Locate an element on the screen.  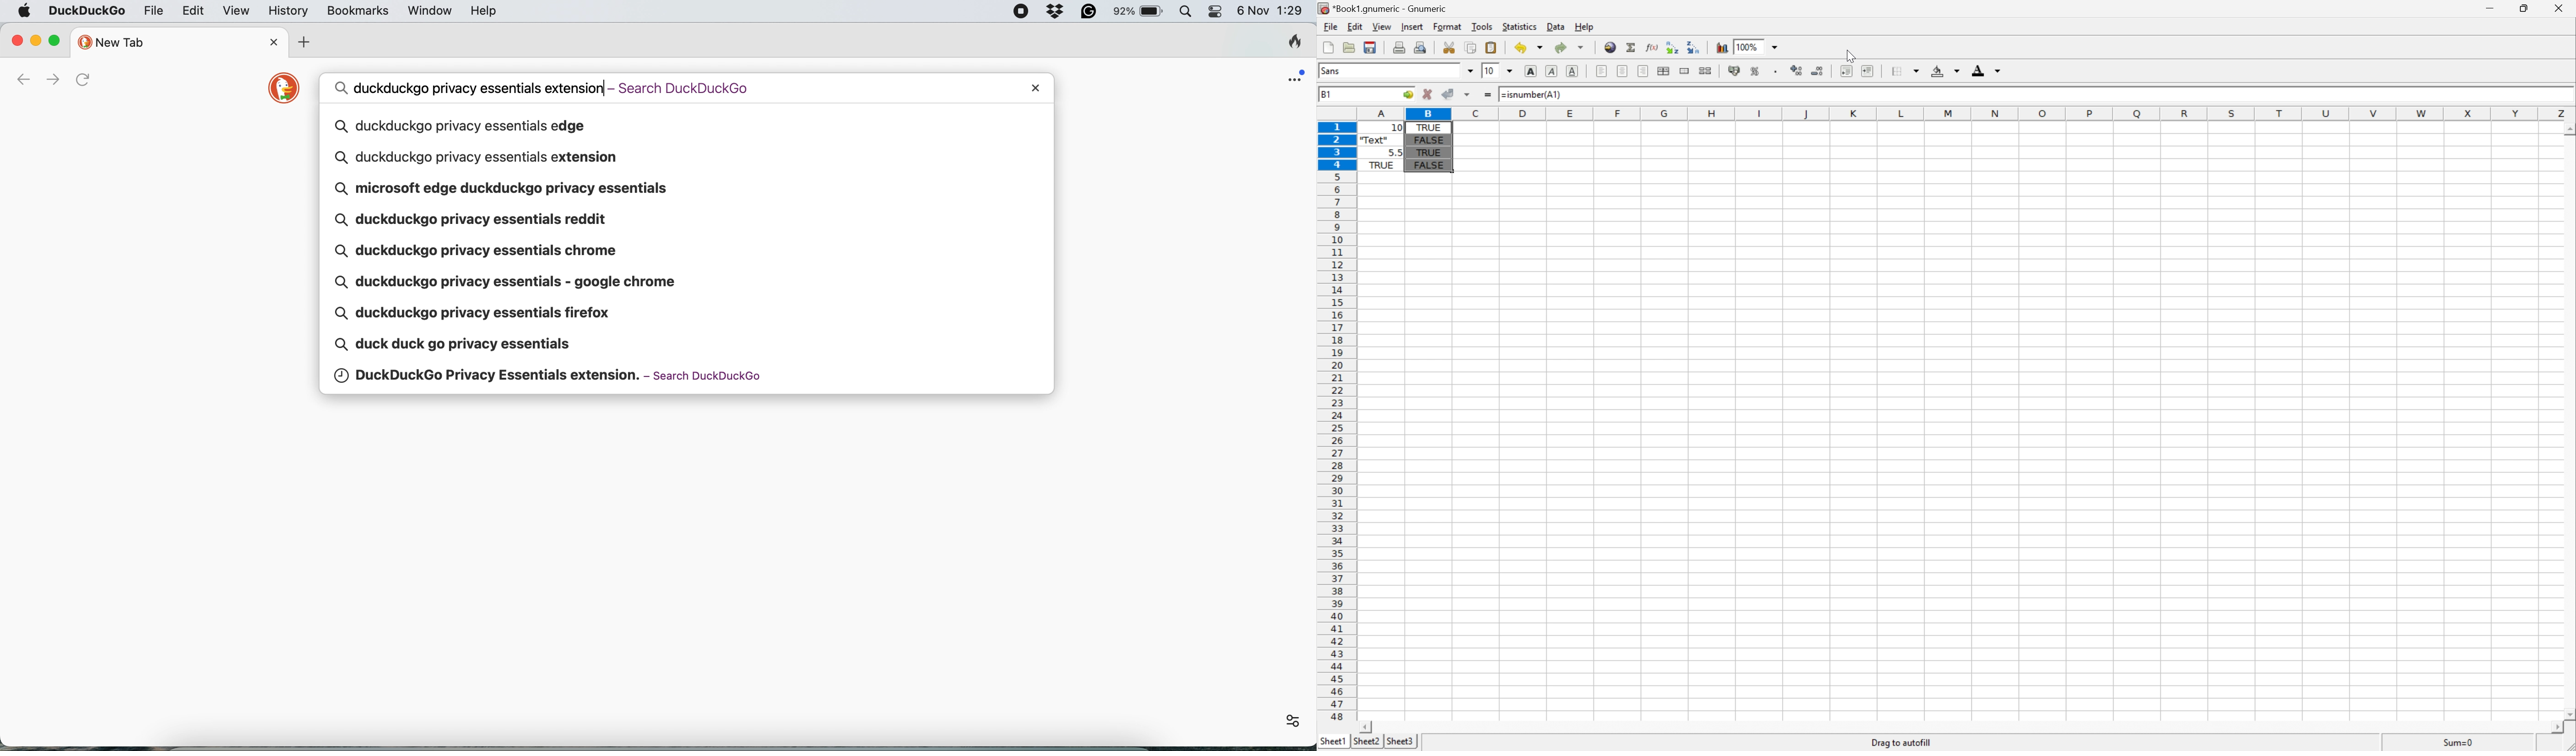
window is located at coordinates (431, 12).